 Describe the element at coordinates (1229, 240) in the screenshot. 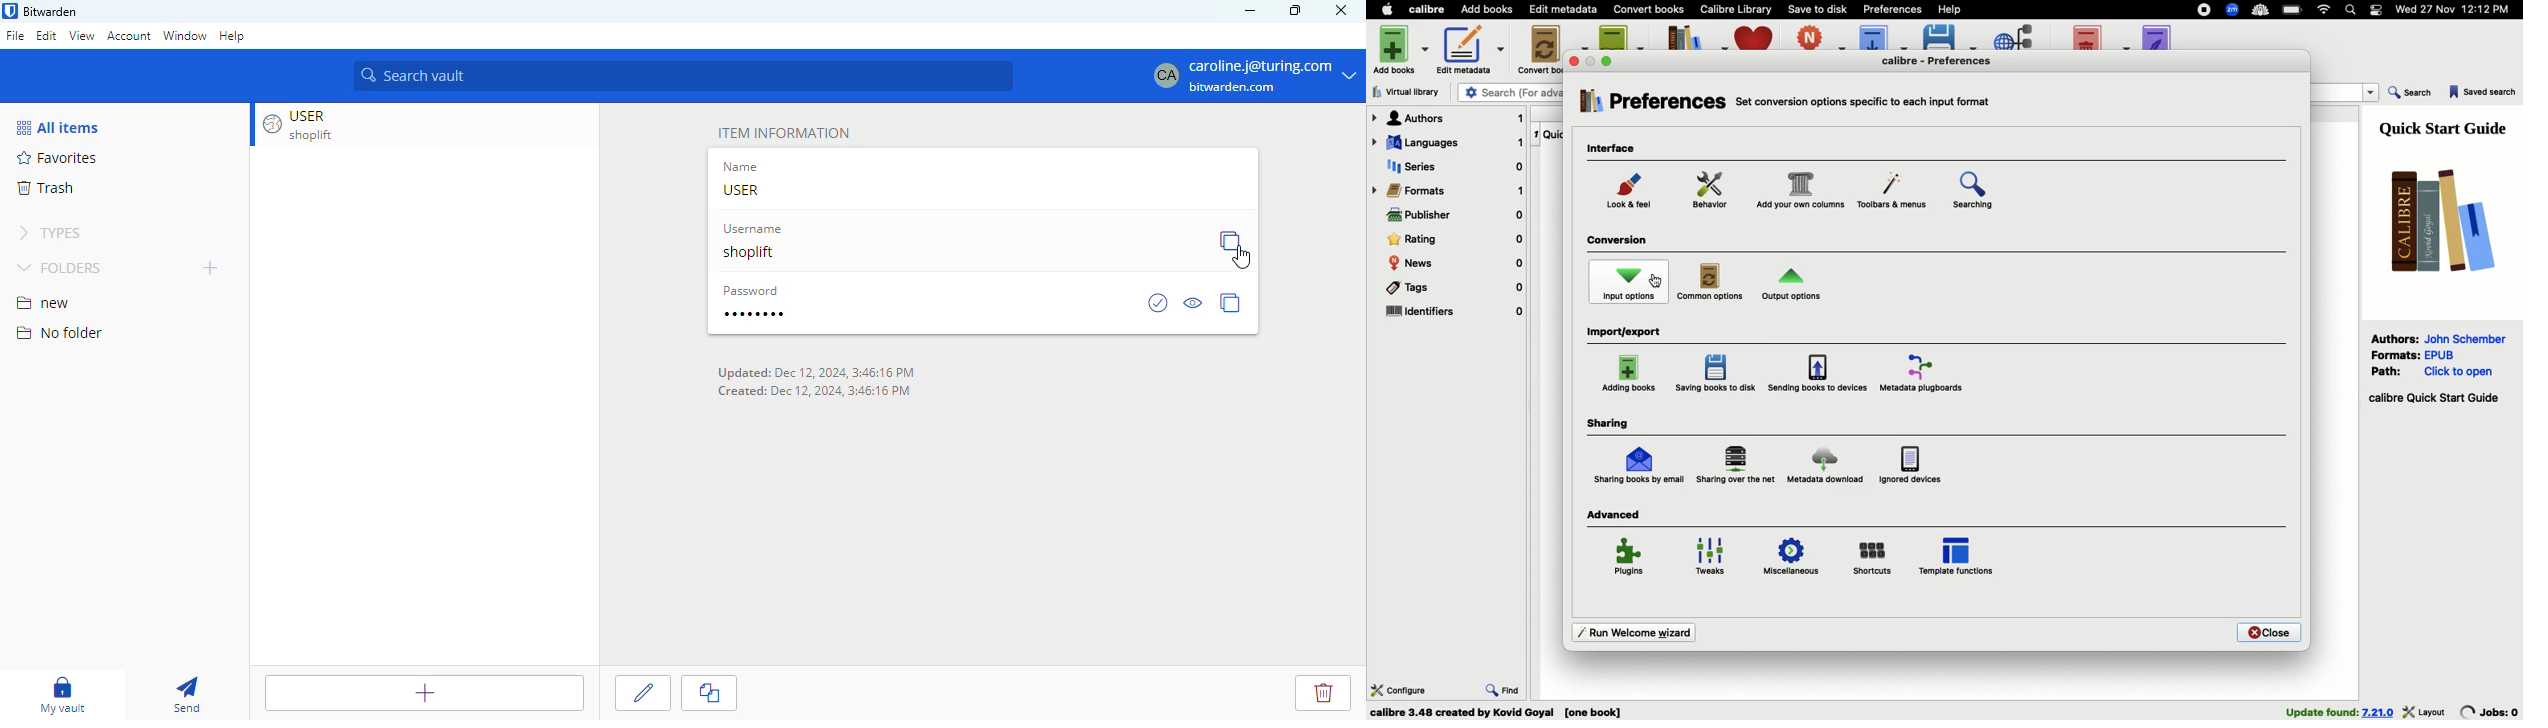

I see `copy username` at that location.